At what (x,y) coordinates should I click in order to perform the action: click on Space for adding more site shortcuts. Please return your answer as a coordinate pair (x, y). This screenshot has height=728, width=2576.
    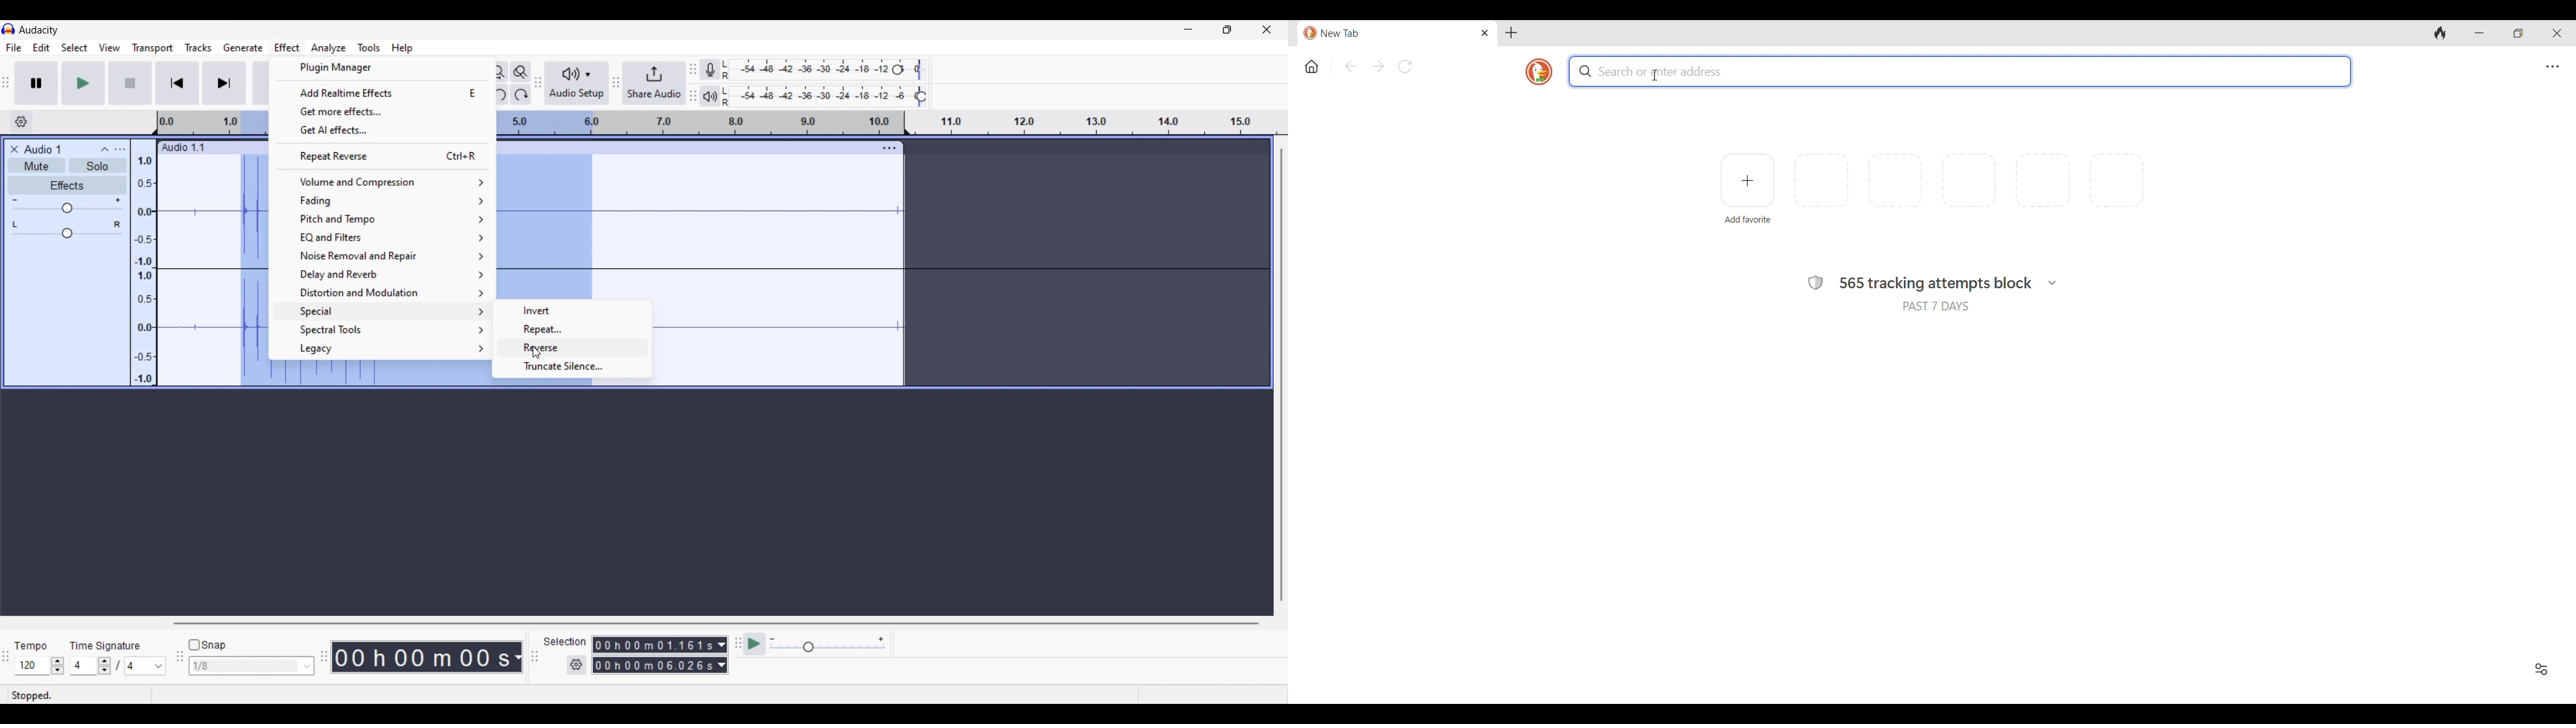
    Looking at the image, I should click on (1969, 180).